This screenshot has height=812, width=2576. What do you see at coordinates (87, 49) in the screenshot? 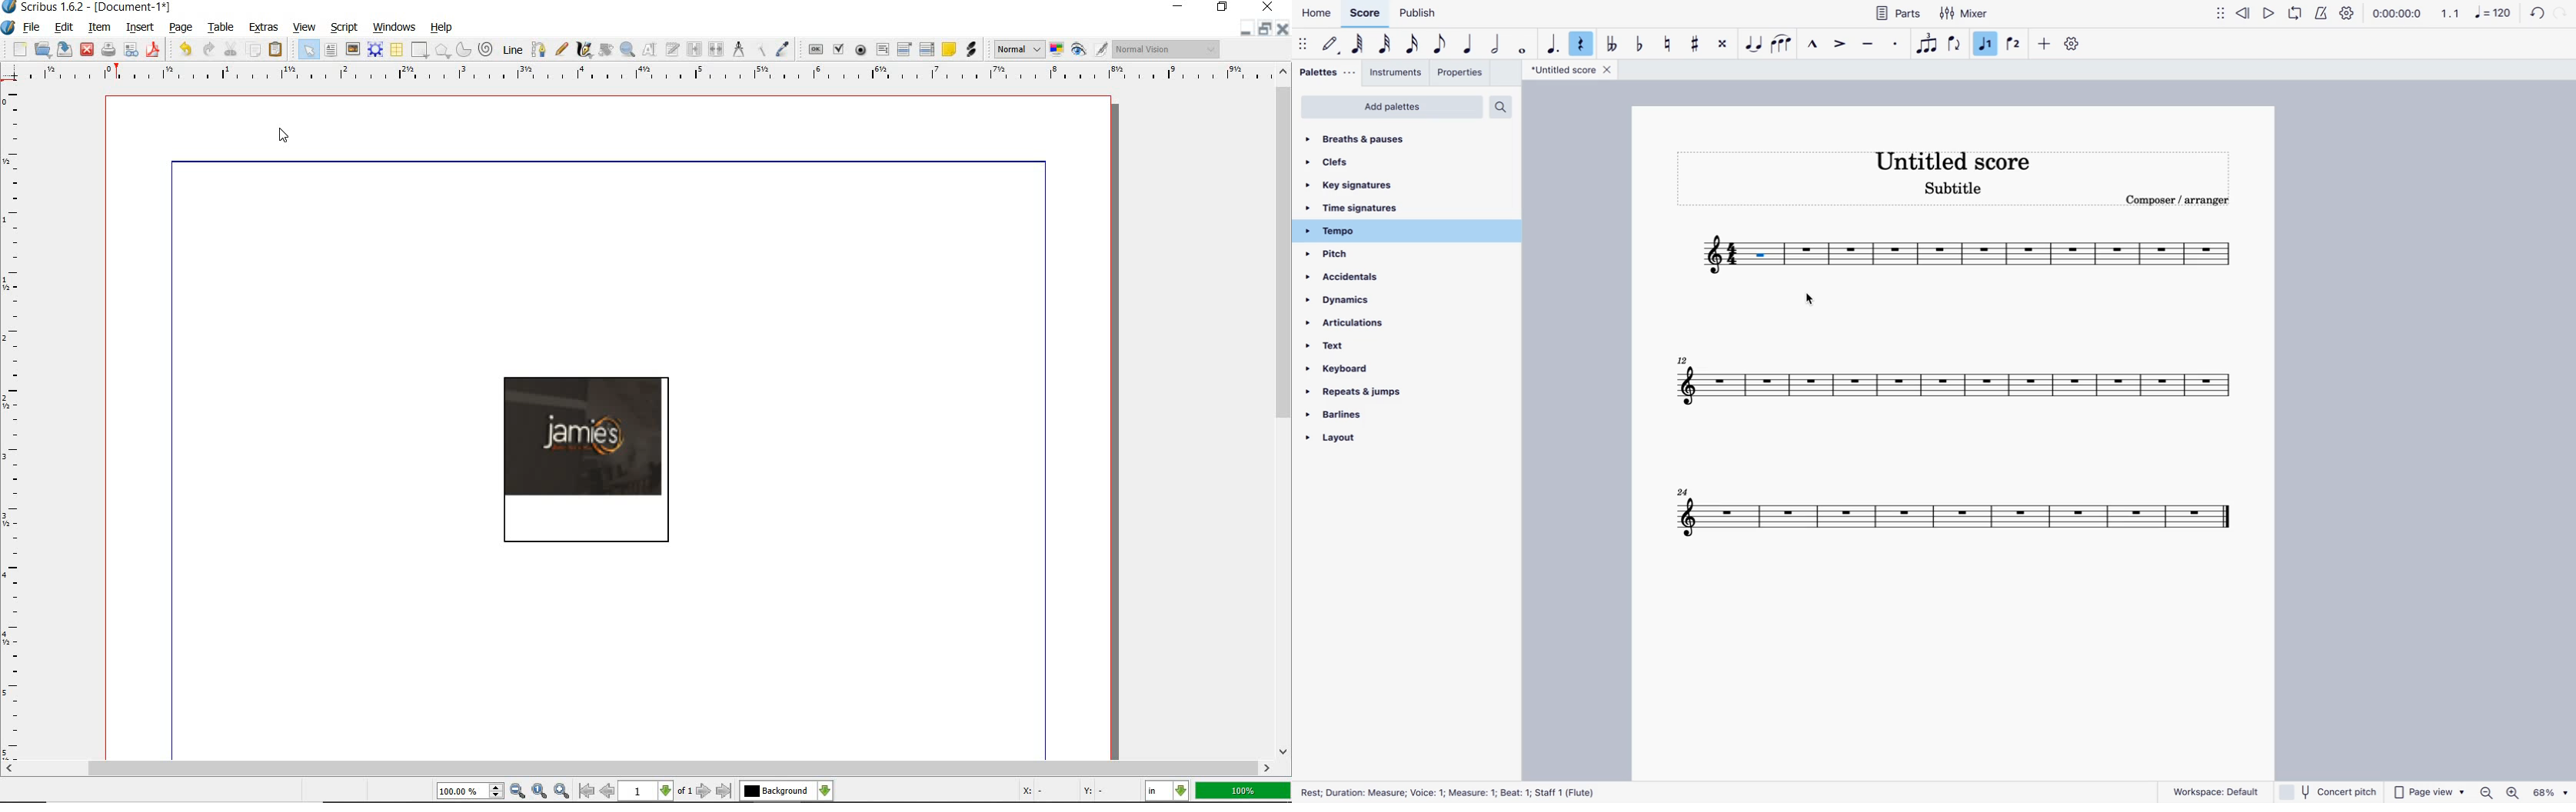
I see `close` at bounding box center [87, 49].